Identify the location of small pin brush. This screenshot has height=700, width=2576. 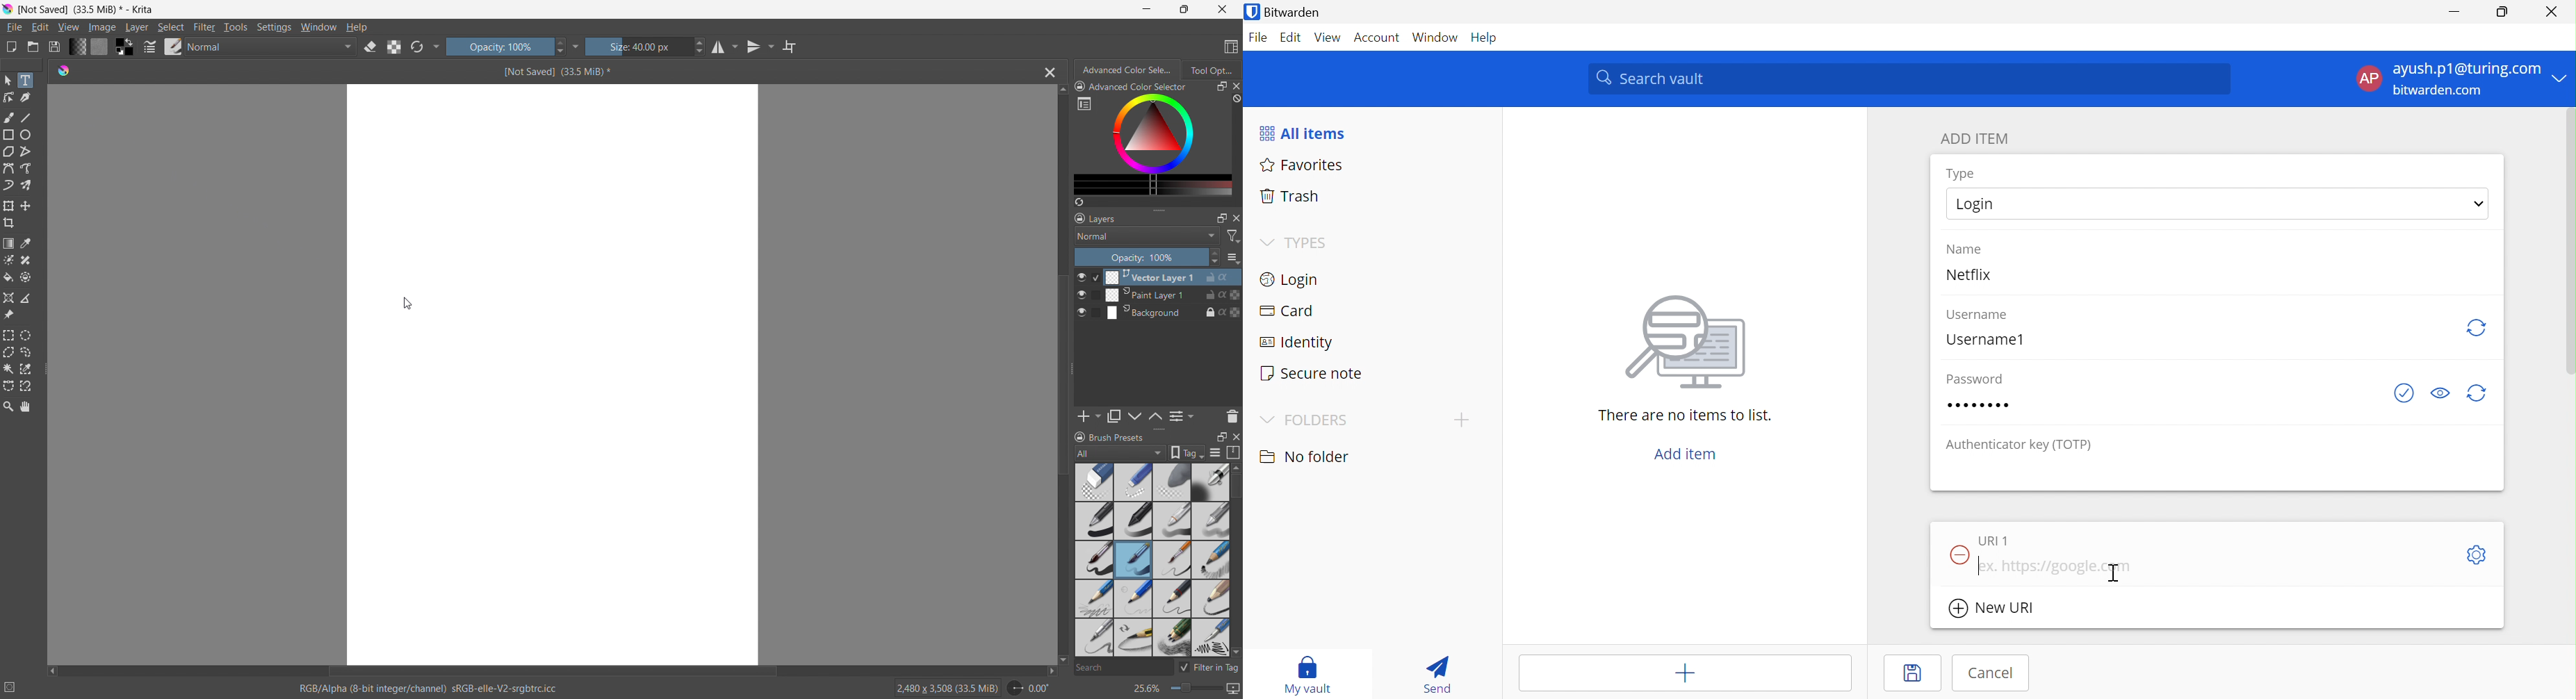
(1171, 560).